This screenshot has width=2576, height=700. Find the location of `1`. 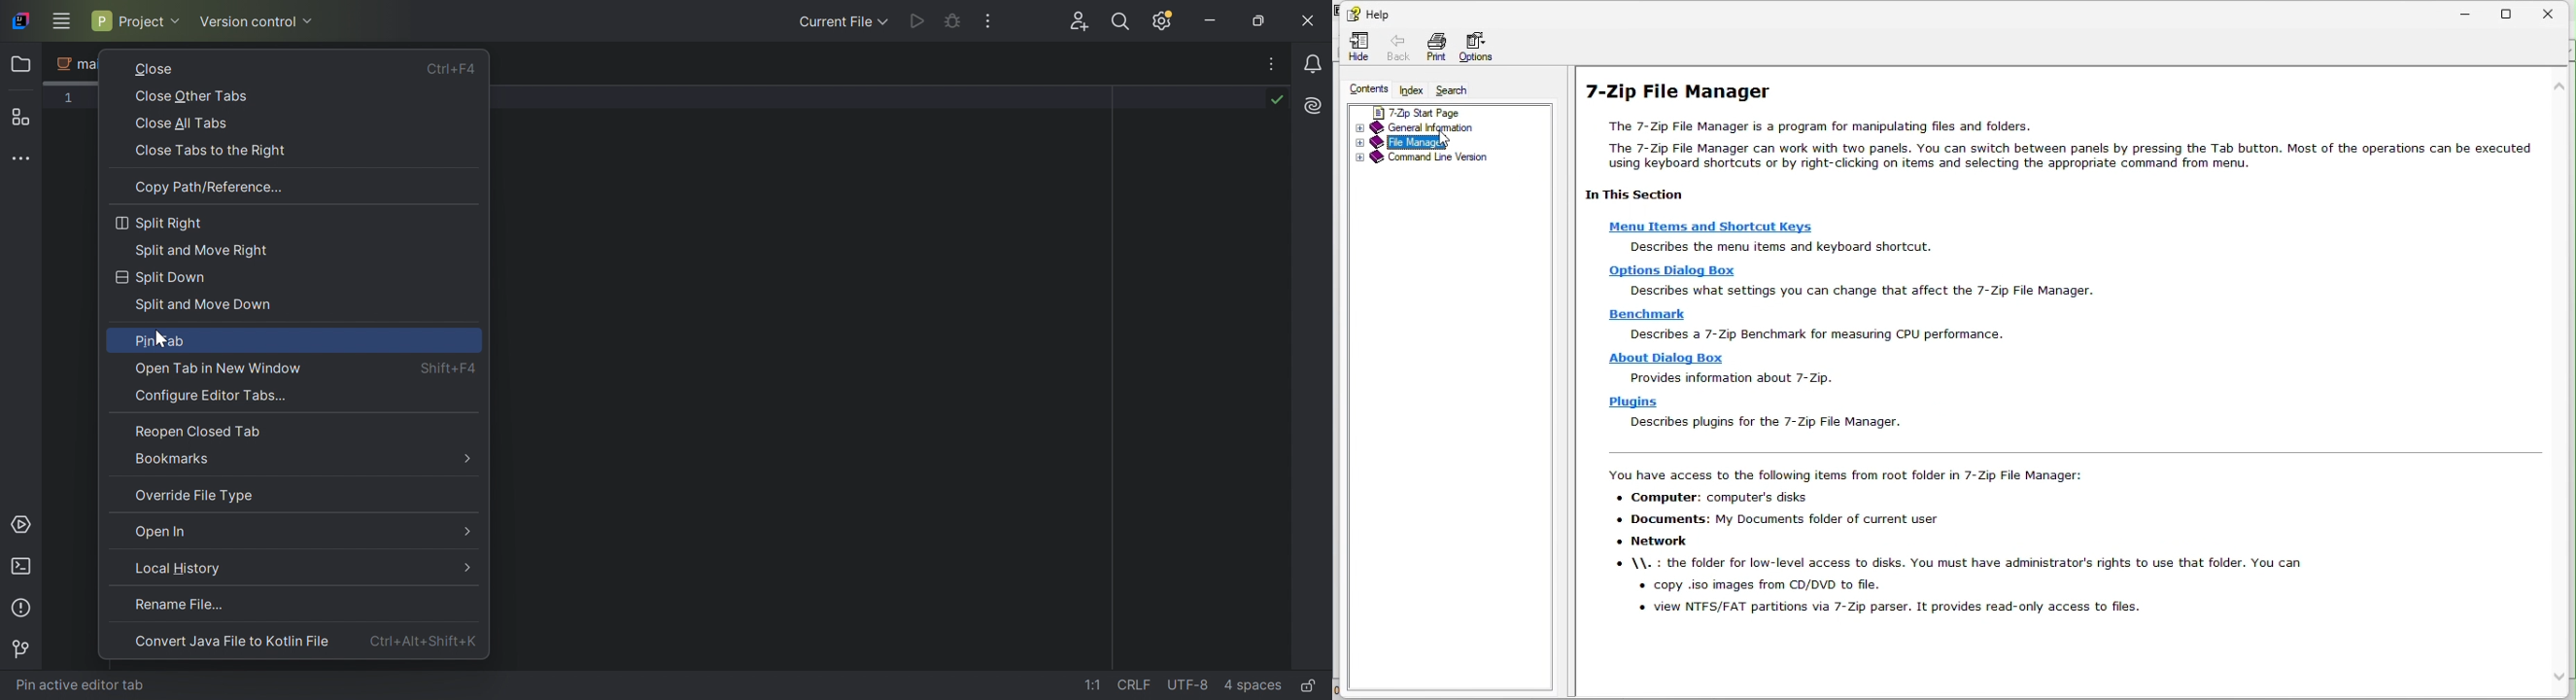

1 is located at coordinates (69, 97).